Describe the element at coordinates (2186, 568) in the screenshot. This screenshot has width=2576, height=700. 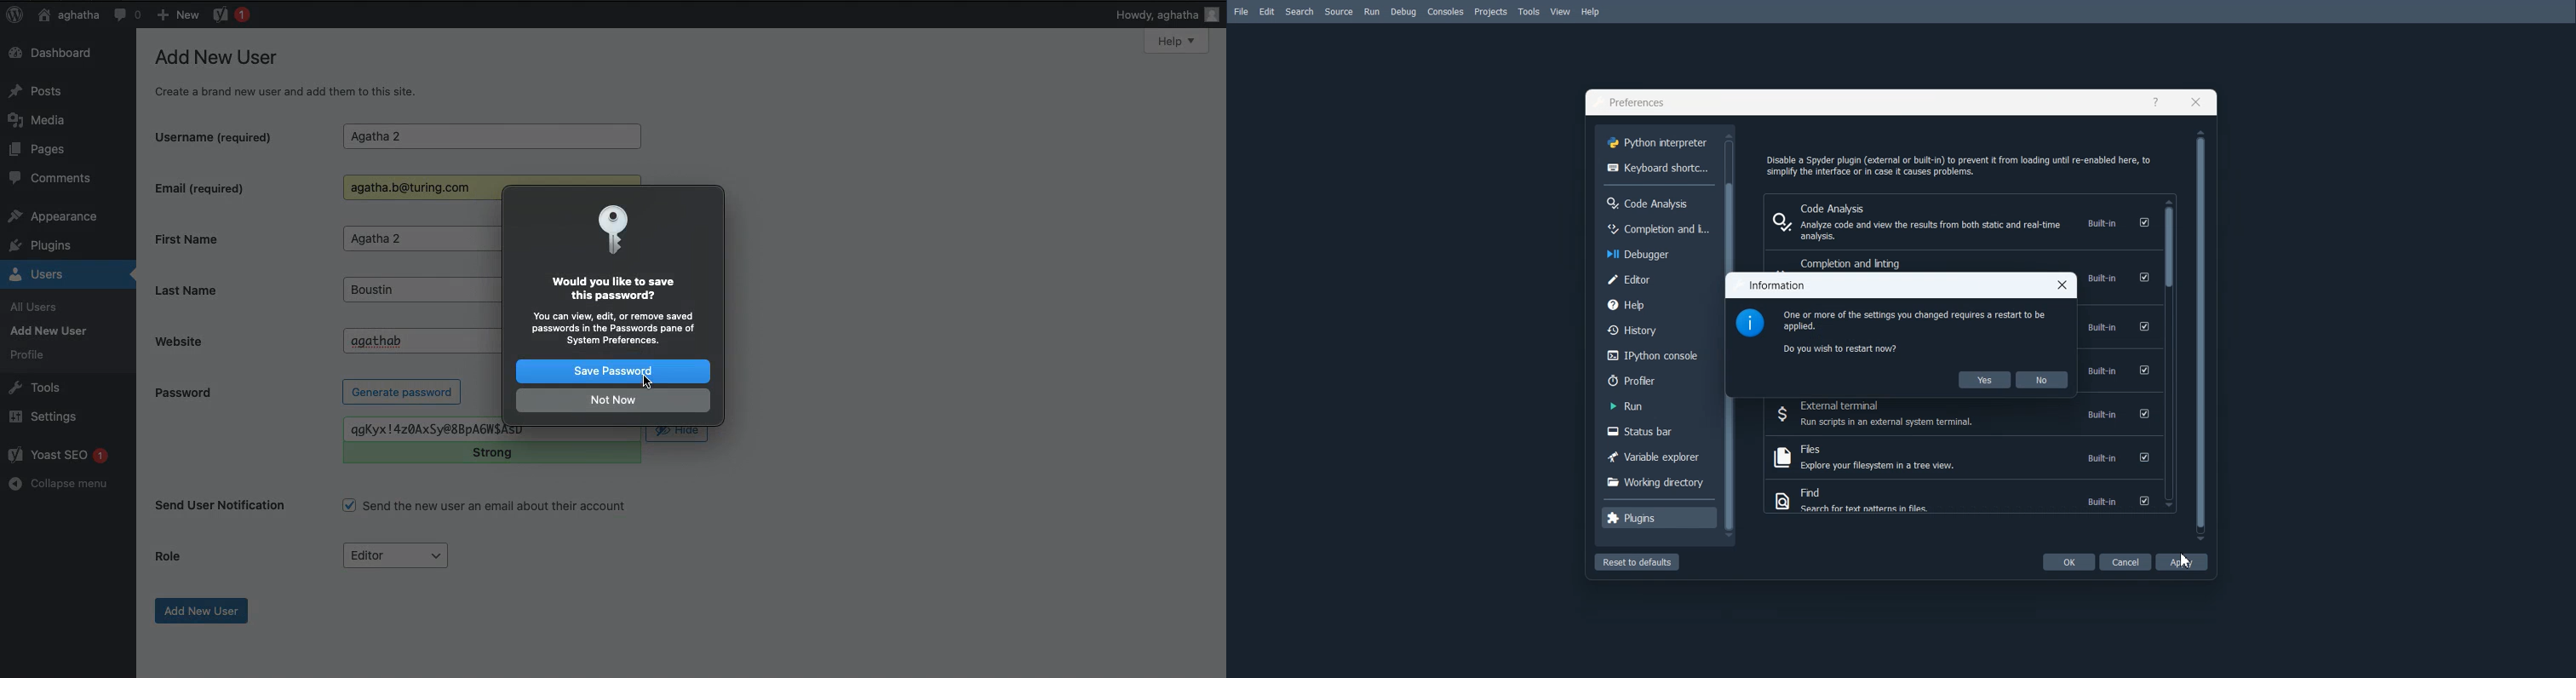
I see `Cursor` at that location.